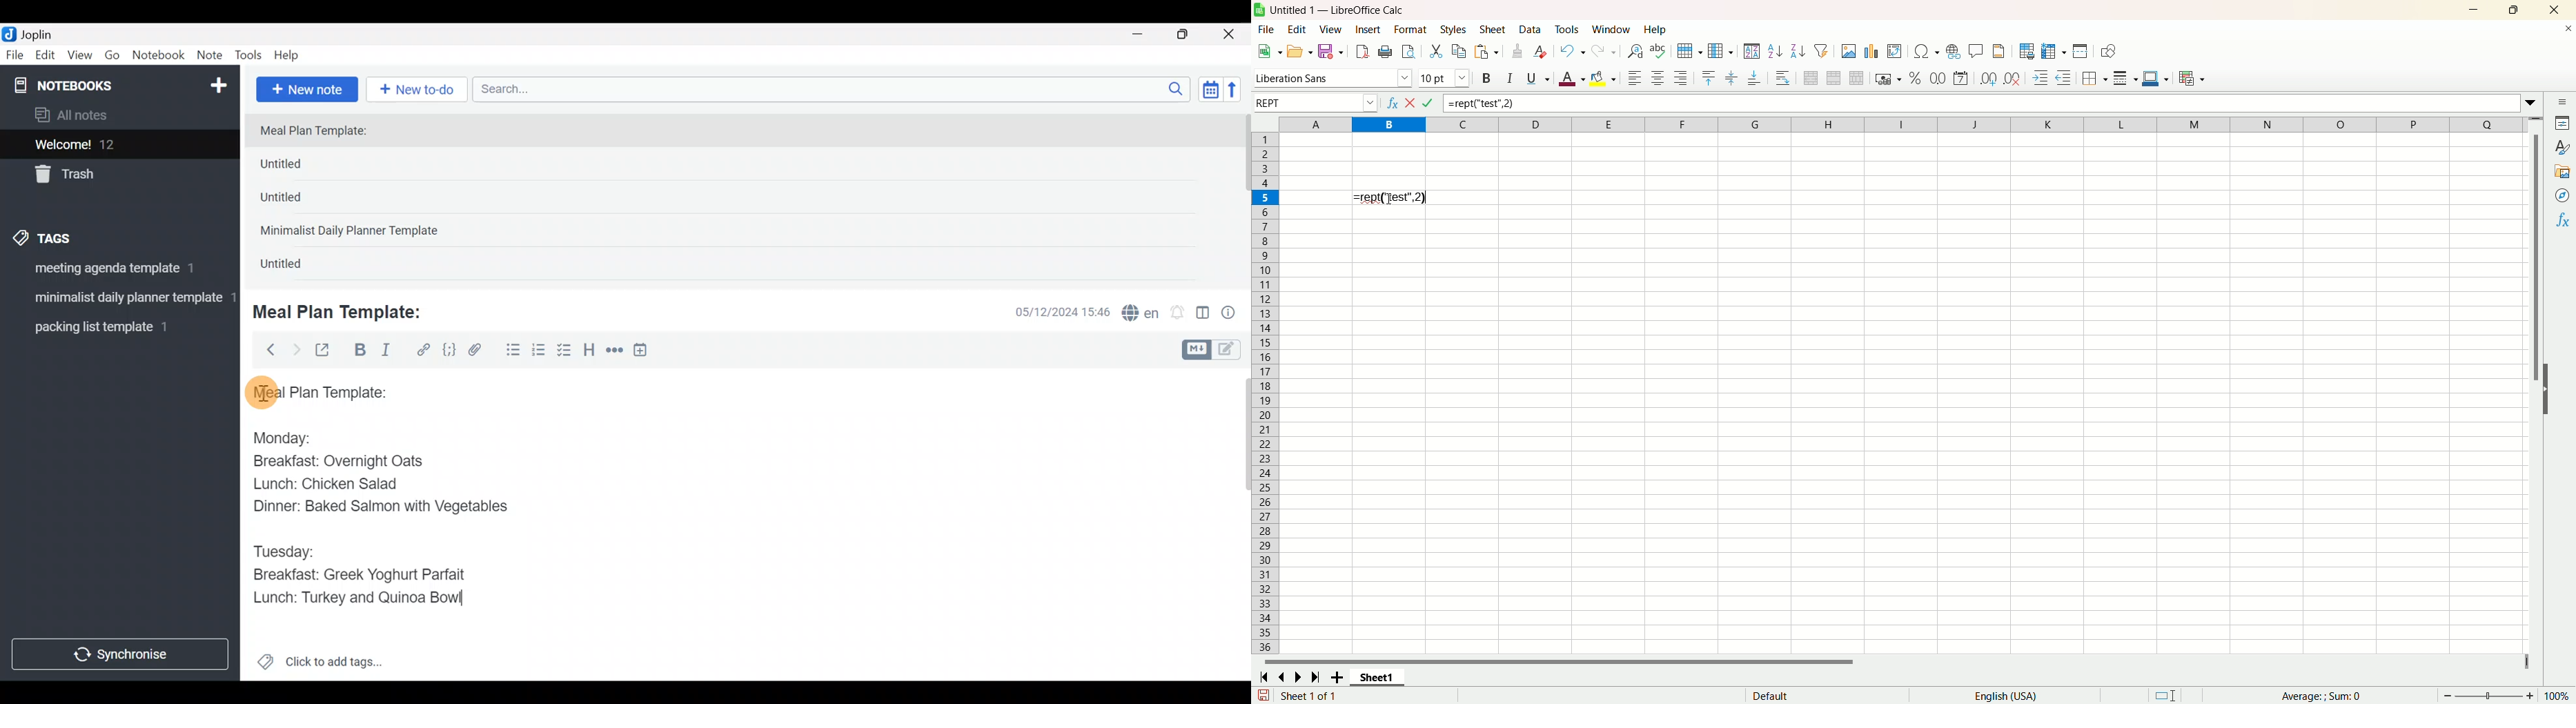 The height and width of the screenshot is (728, 2576). I want to click on All notes, so click(117, 116).